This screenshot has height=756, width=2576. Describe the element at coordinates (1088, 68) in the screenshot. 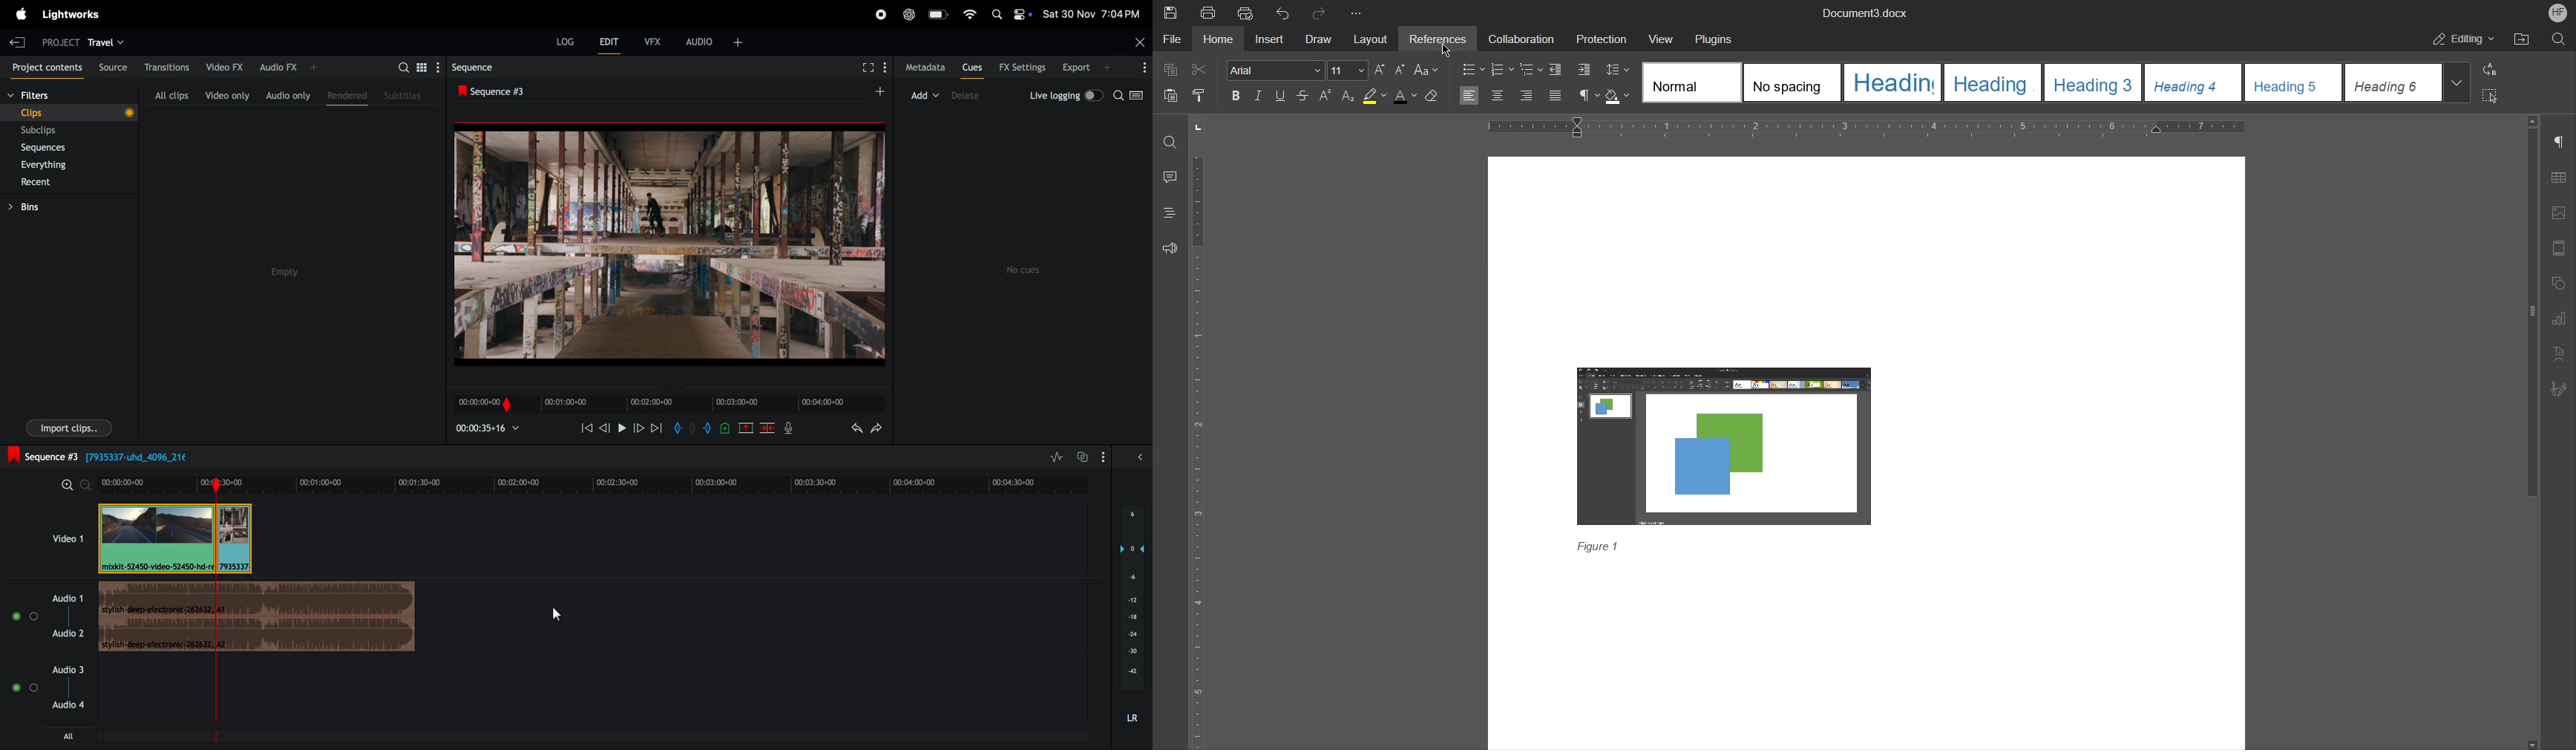

I see `export +` at that location.